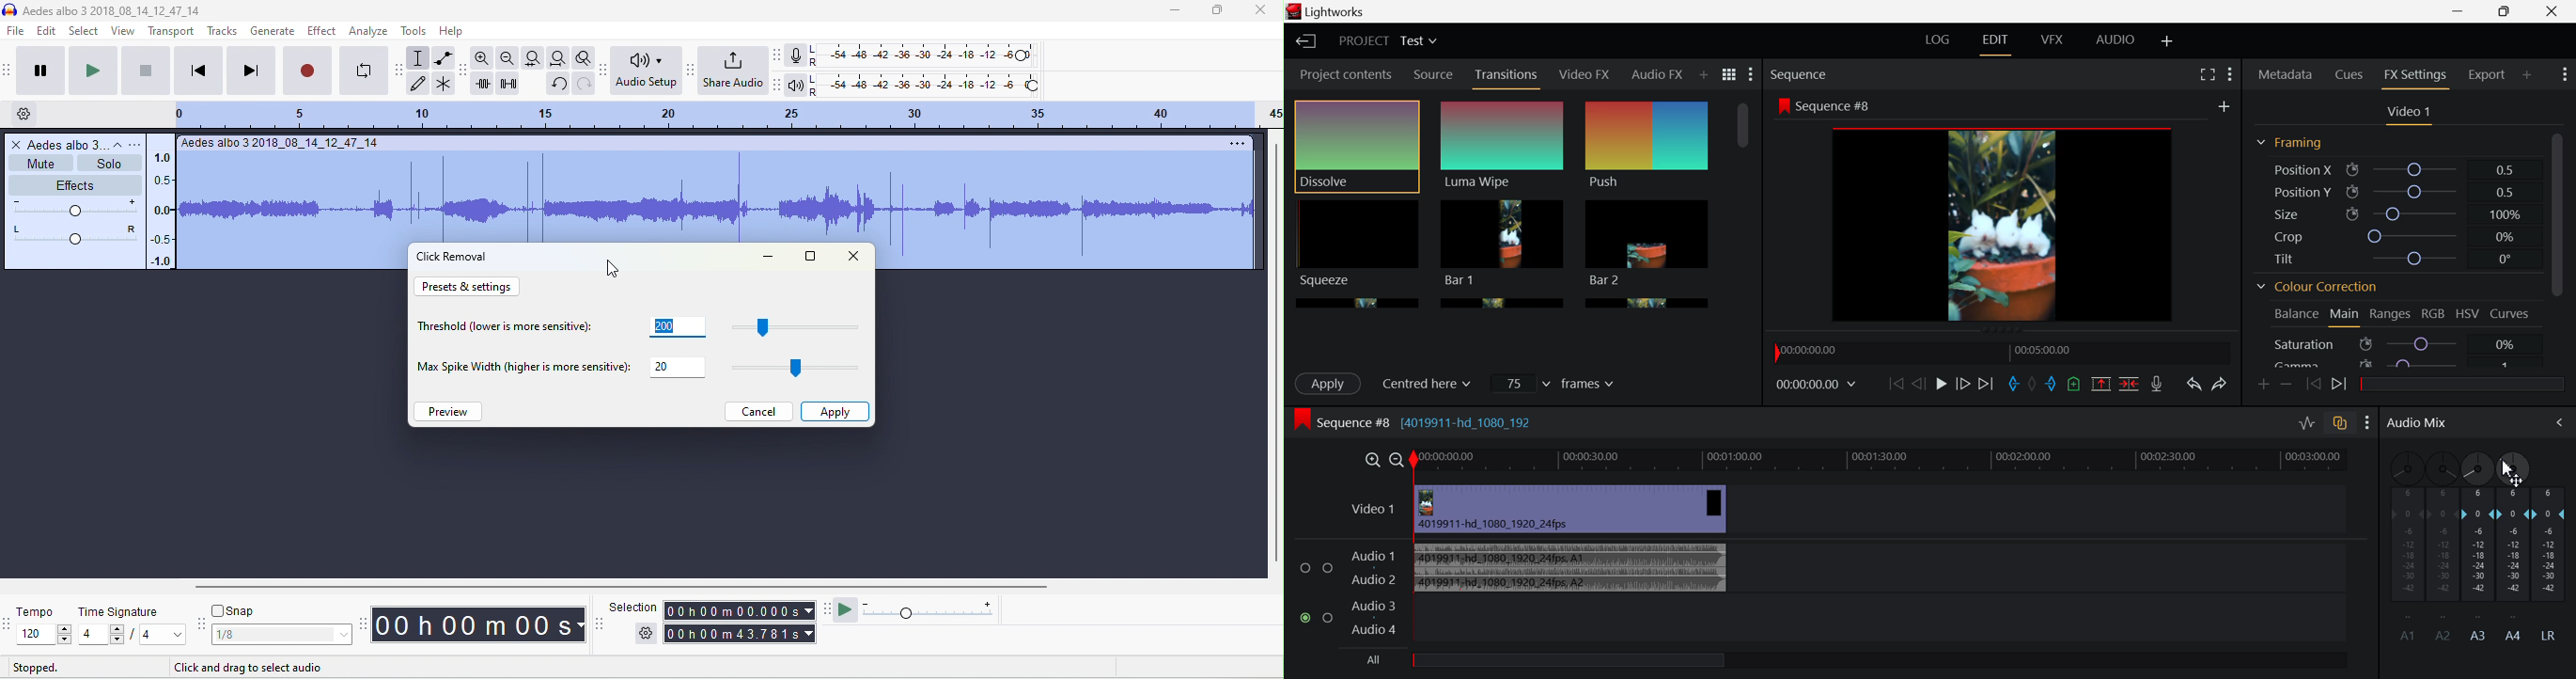 The height and width of the screenshot is (700, 2576). What do you see at coordinates (826, 612) in the screenshot?
I see `play at speed tool bra` at bounding box center [826, 612].